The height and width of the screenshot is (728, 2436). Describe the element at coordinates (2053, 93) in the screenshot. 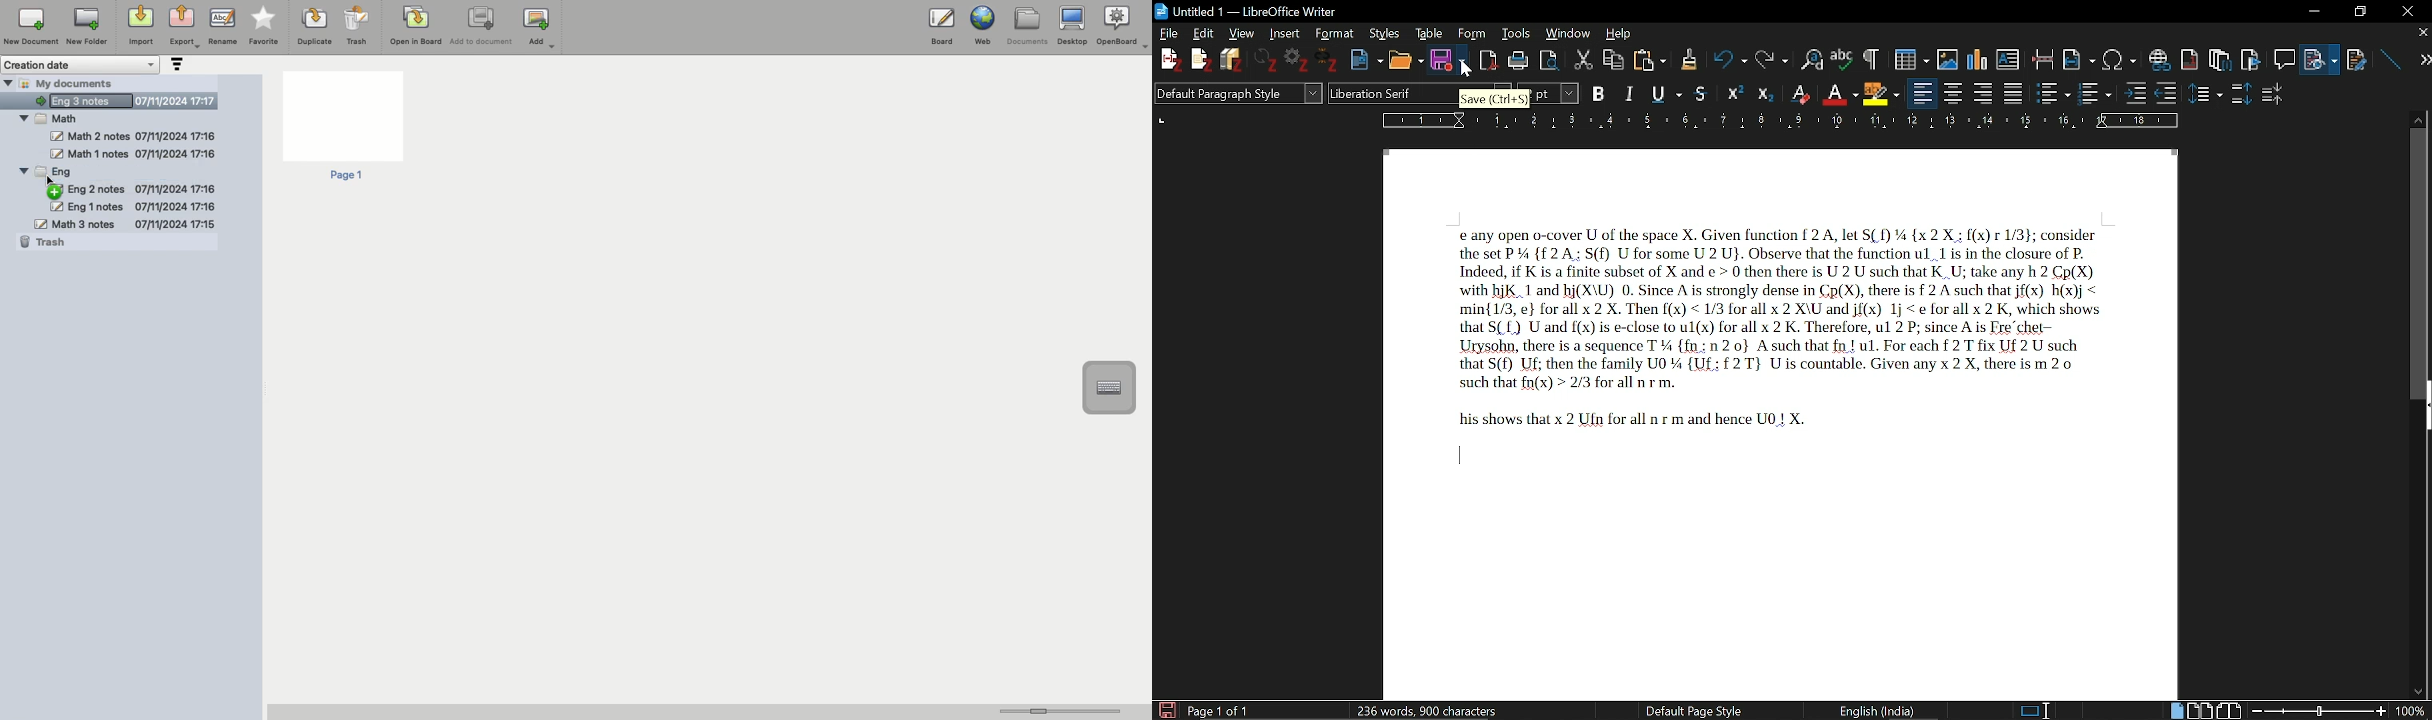

I see `toggled unordered list` at that location.